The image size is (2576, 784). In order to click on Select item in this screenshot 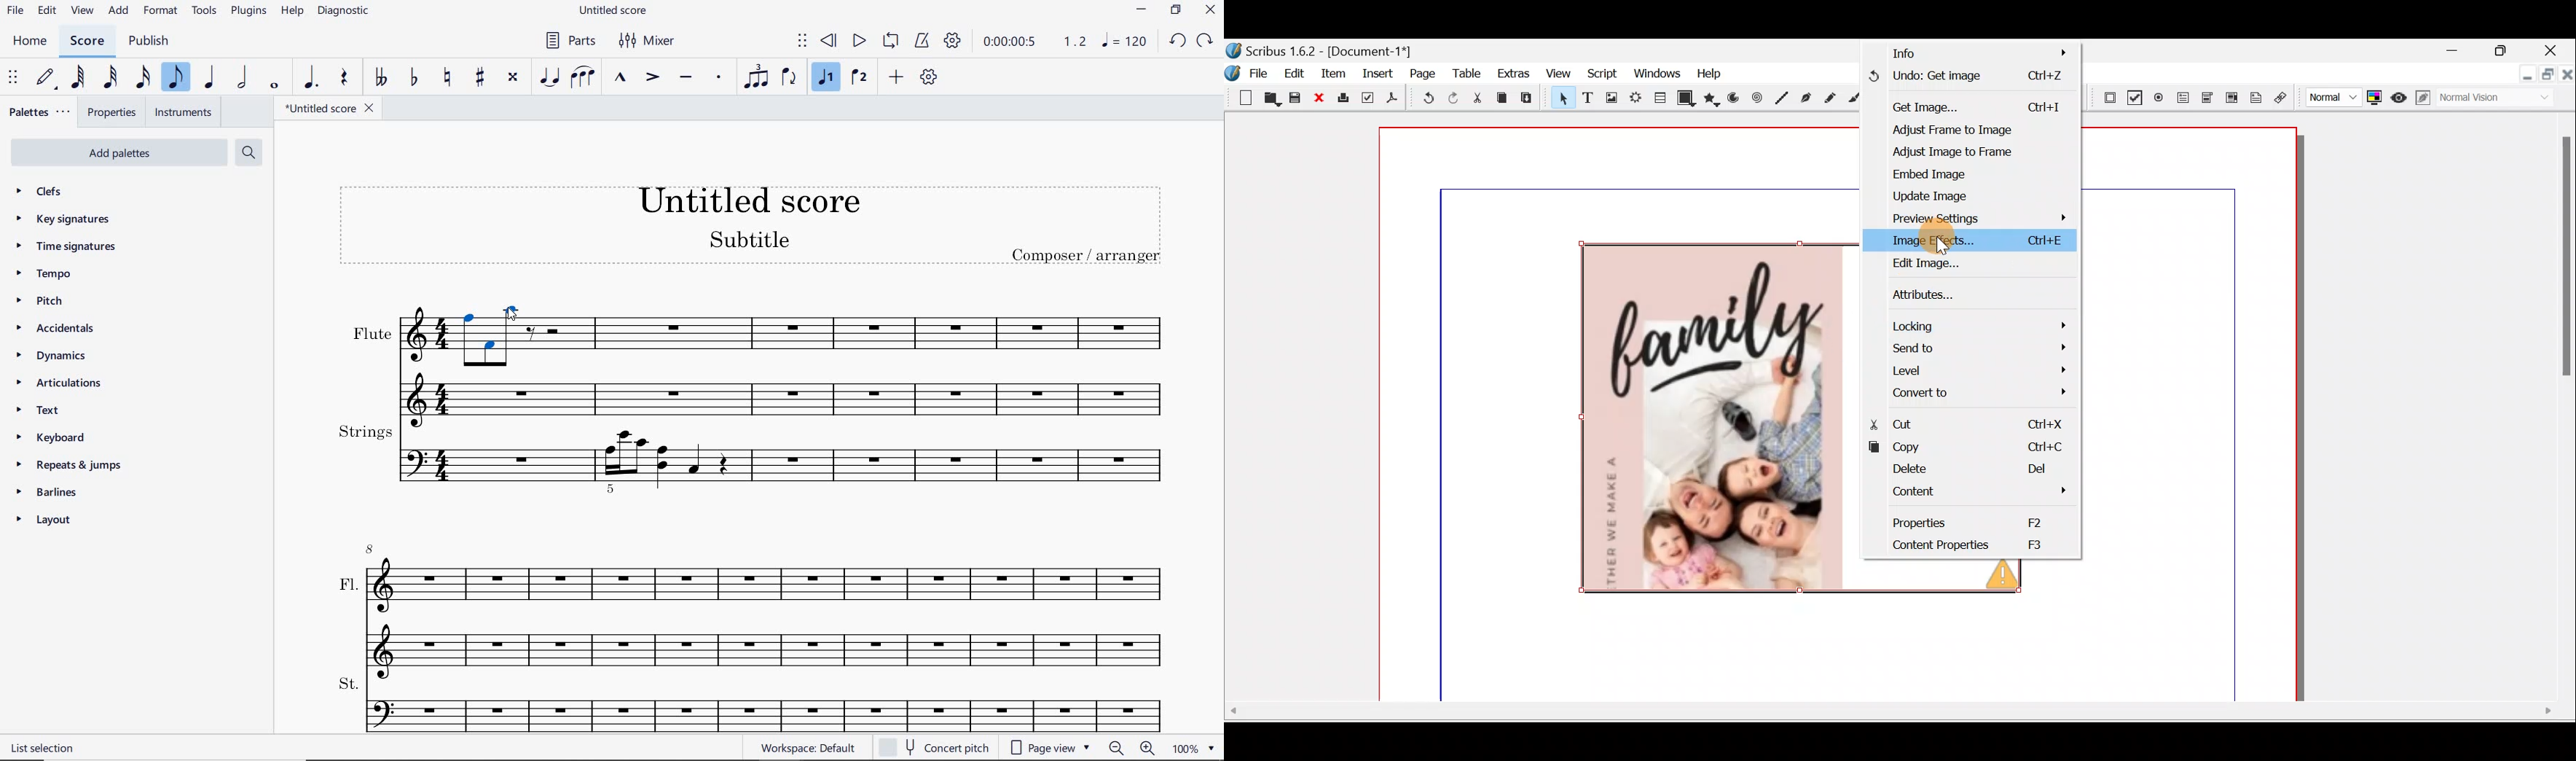, I will do `click(1560, 100)`.